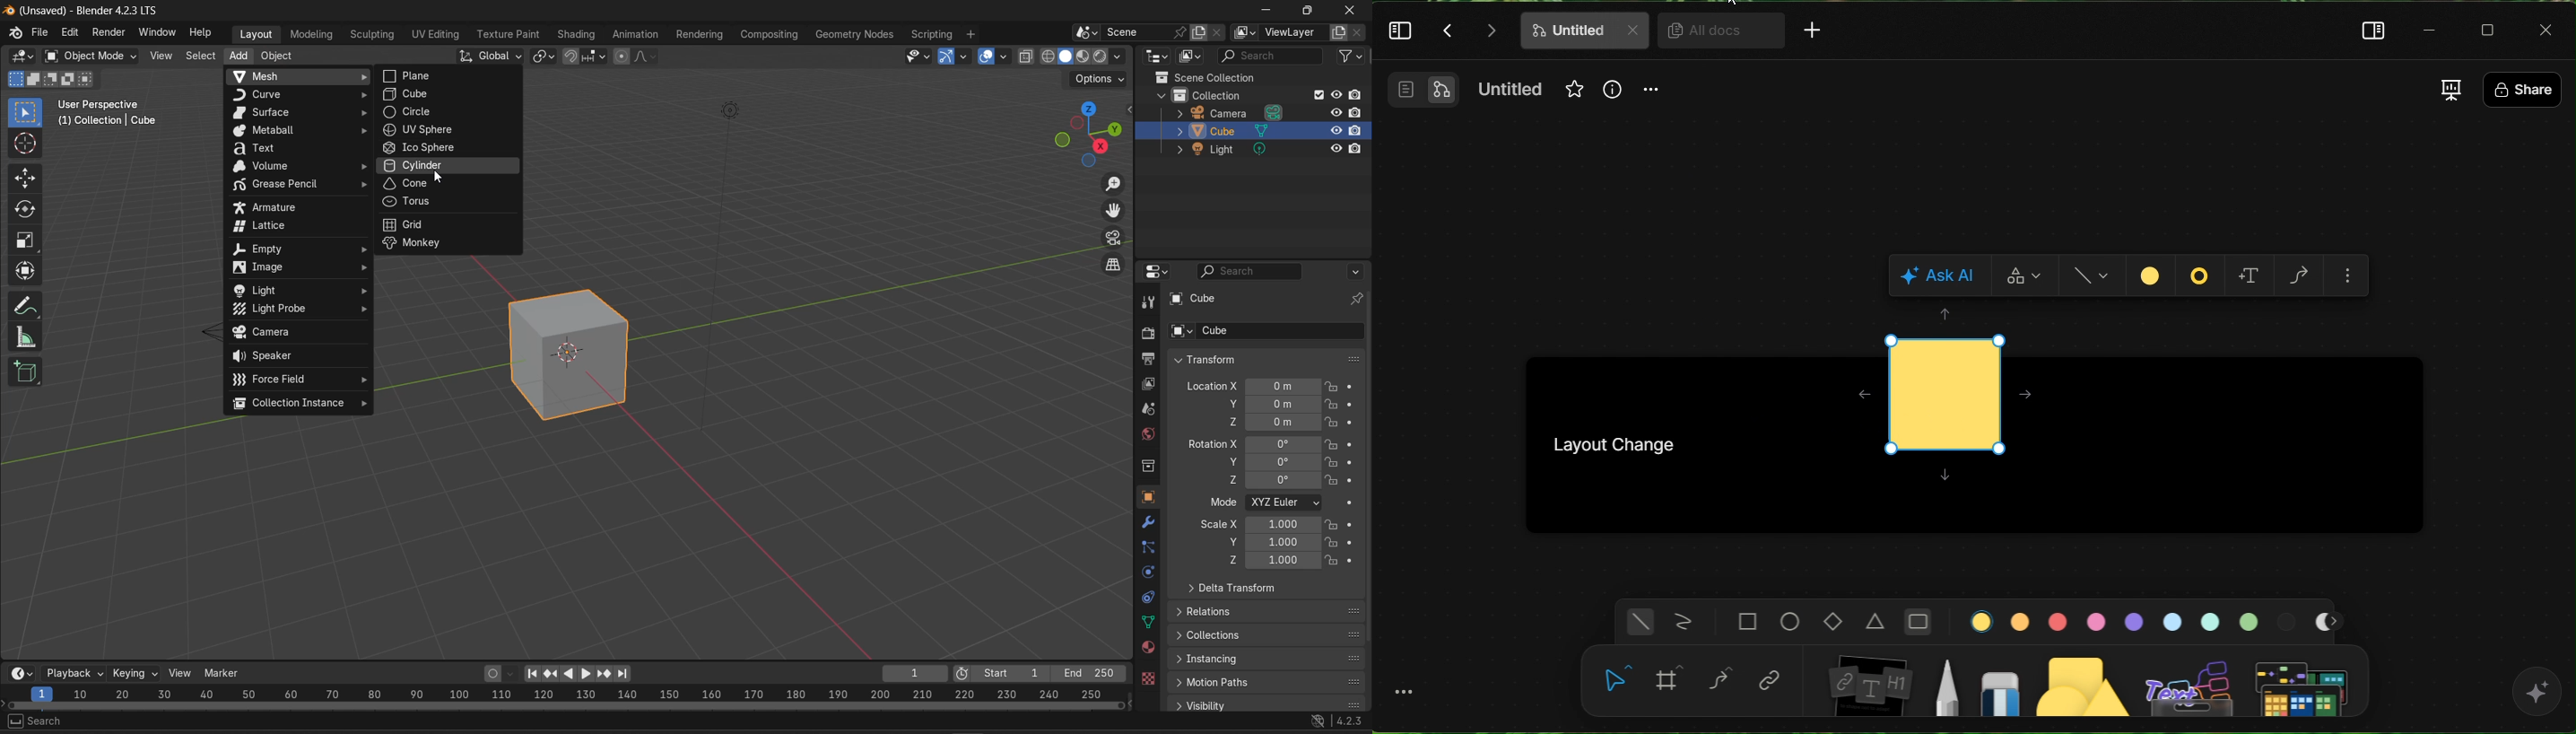 The image size is (2576, 756). Describe the element at coordinates (300, 77) in the screenshot. I see `mesh` at that location.